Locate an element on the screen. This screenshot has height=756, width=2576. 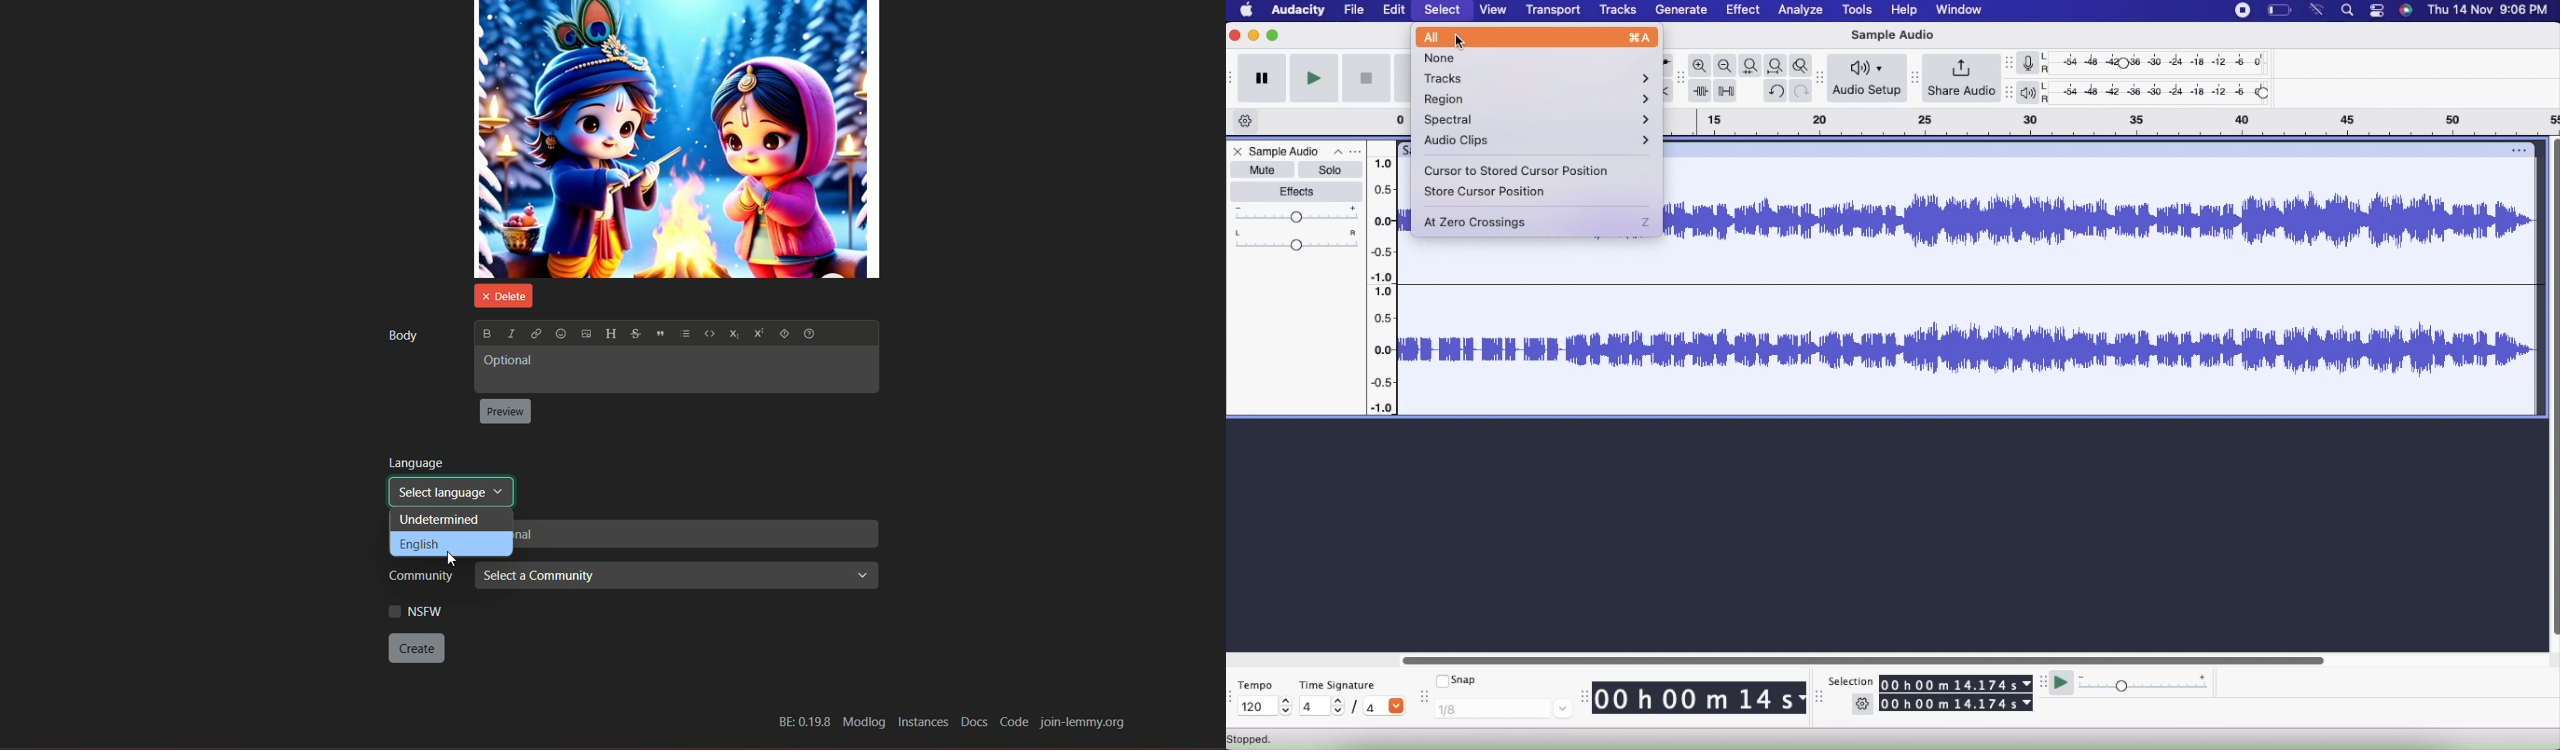
Analyze is located at coordinates (1802, 10).